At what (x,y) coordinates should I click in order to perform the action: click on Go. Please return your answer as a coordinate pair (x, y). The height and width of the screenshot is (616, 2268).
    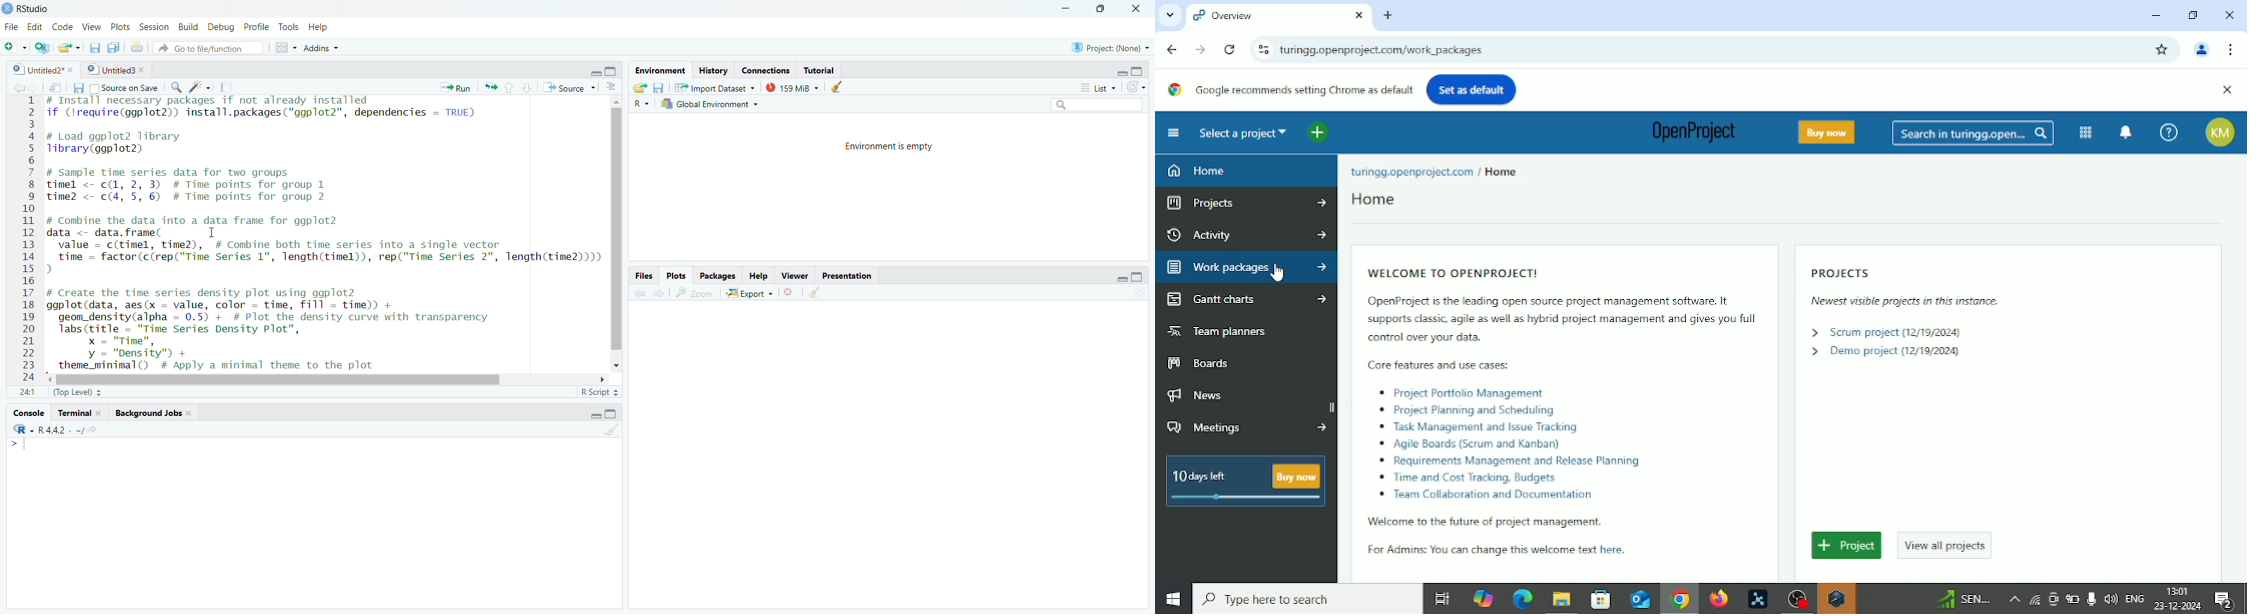
    Looking at the image, I should click on (98, 431).